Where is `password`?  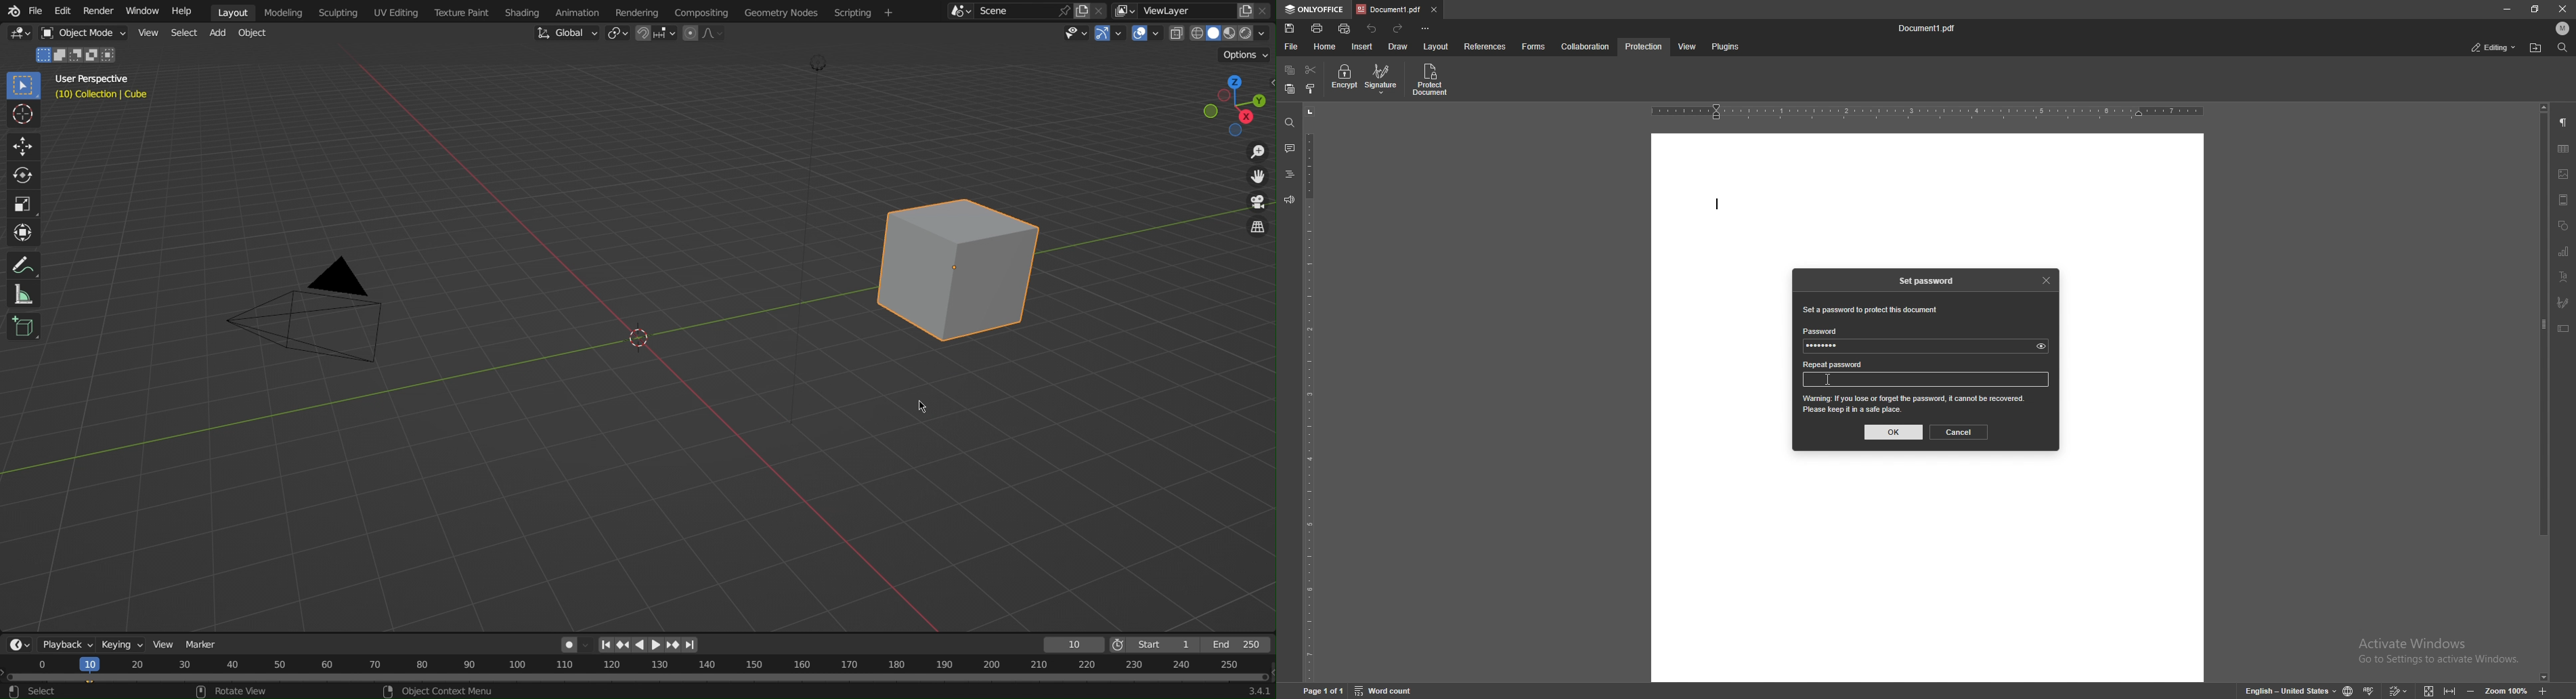 password is located at coordinates (1822, 330).